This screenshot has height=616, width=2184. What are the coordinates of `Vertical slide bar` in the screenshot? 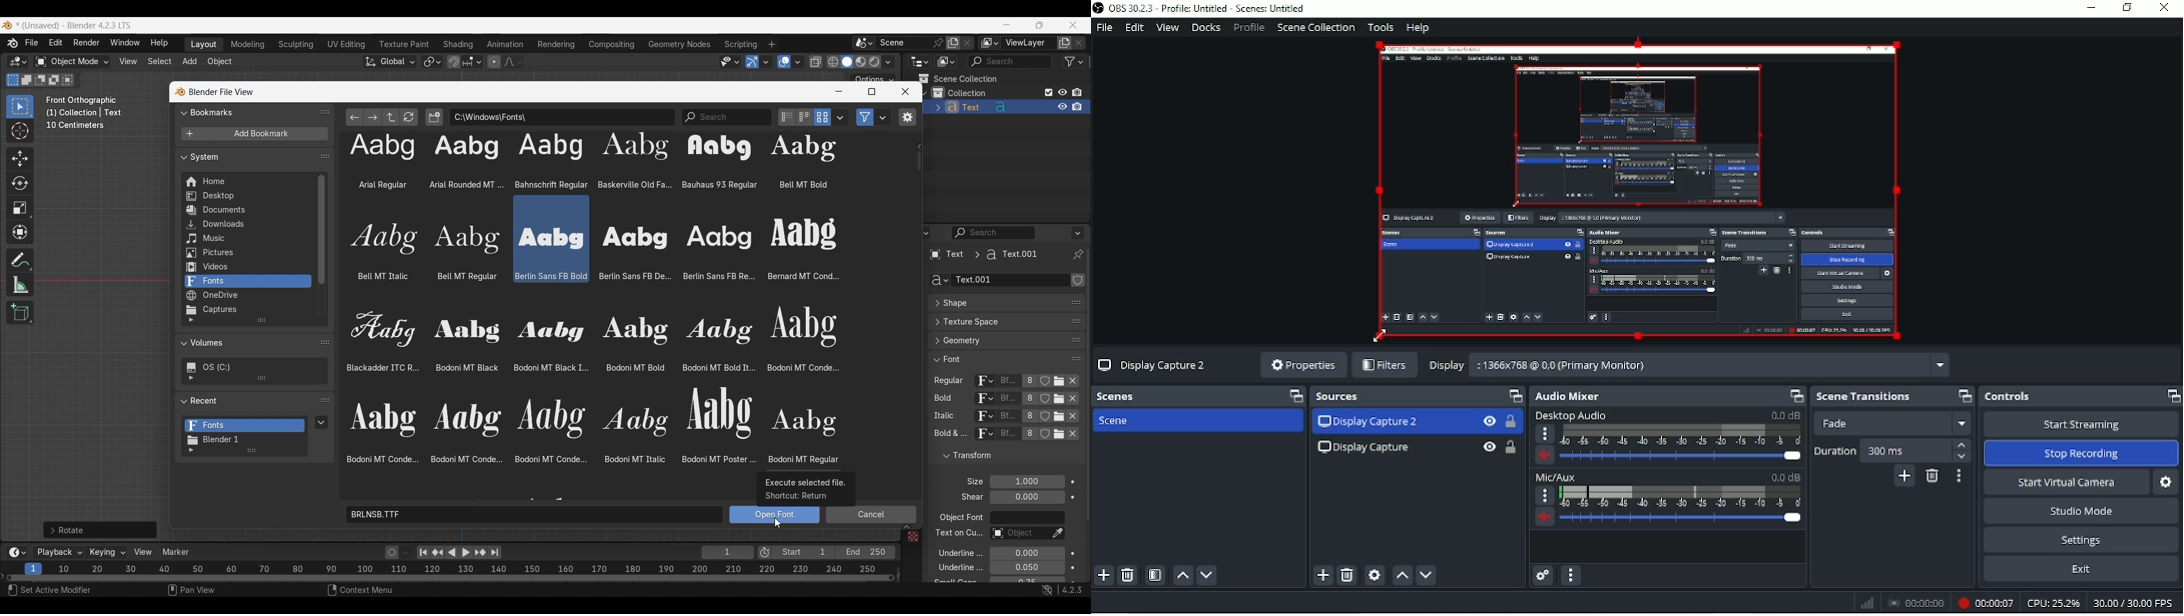 It's located at (322, 230).